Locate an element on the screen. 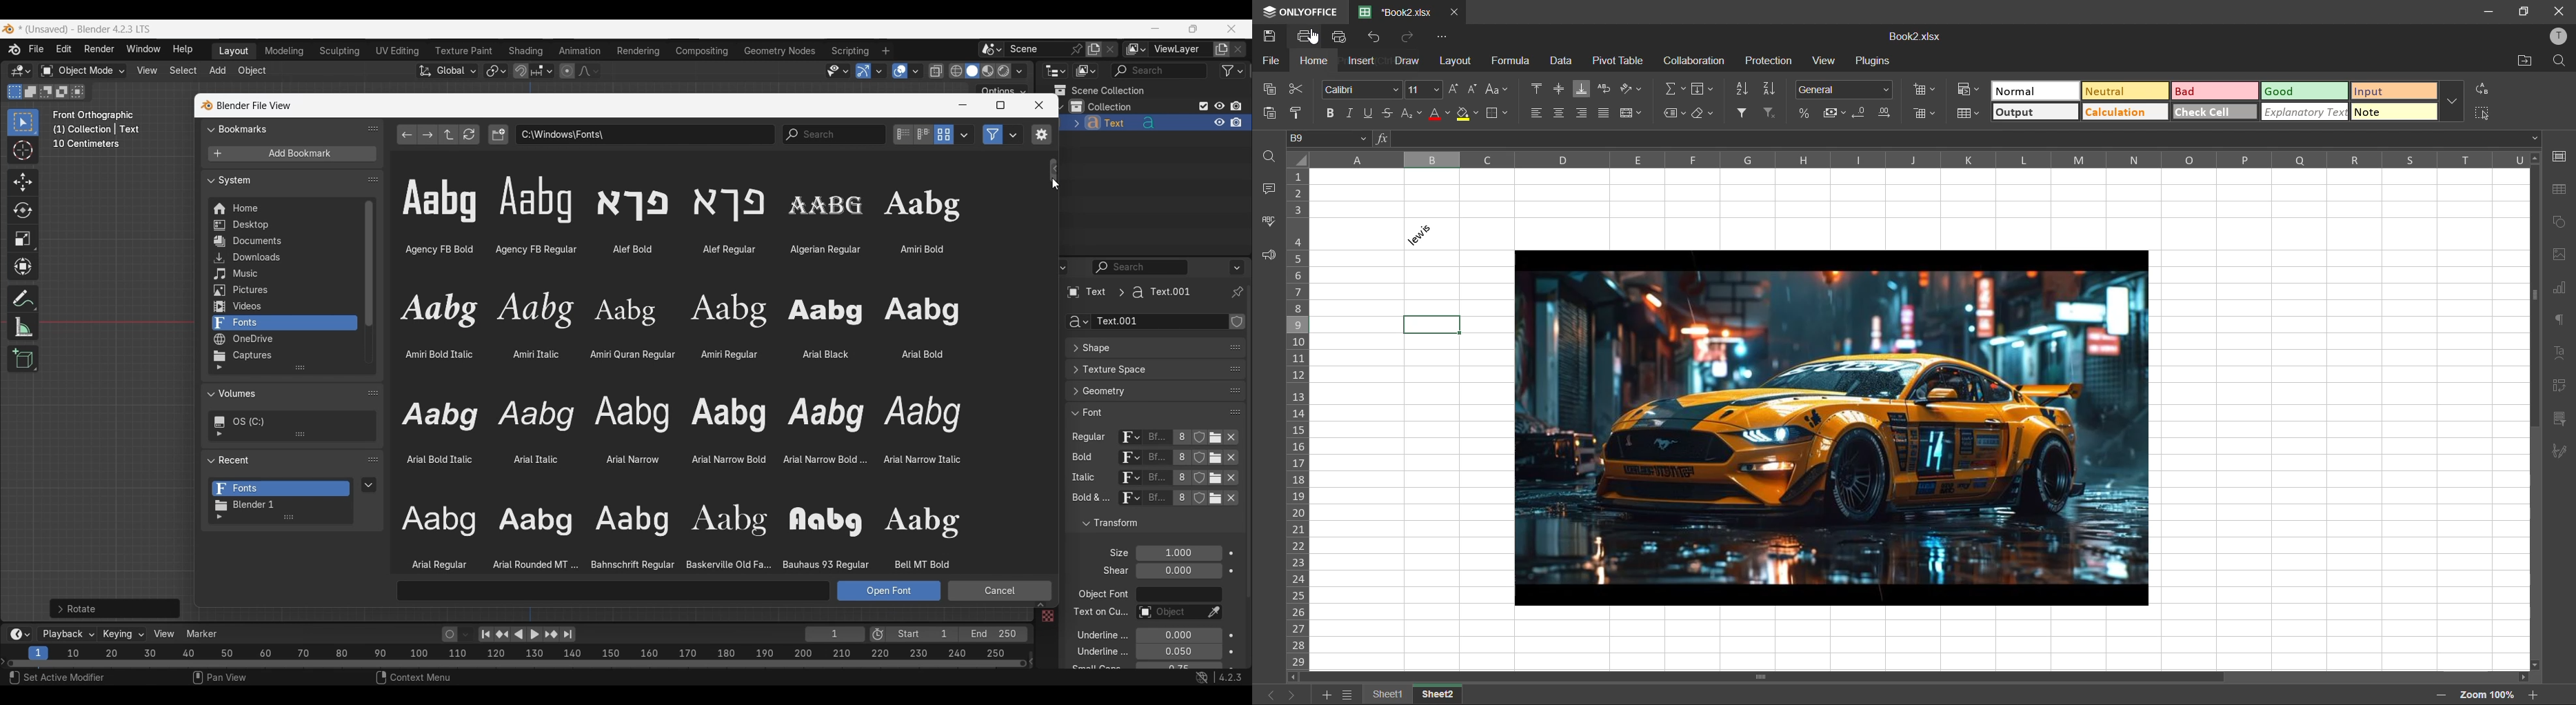 This screenshot has height=728, width=2576. Filter files is located at coordinates (993, 134).